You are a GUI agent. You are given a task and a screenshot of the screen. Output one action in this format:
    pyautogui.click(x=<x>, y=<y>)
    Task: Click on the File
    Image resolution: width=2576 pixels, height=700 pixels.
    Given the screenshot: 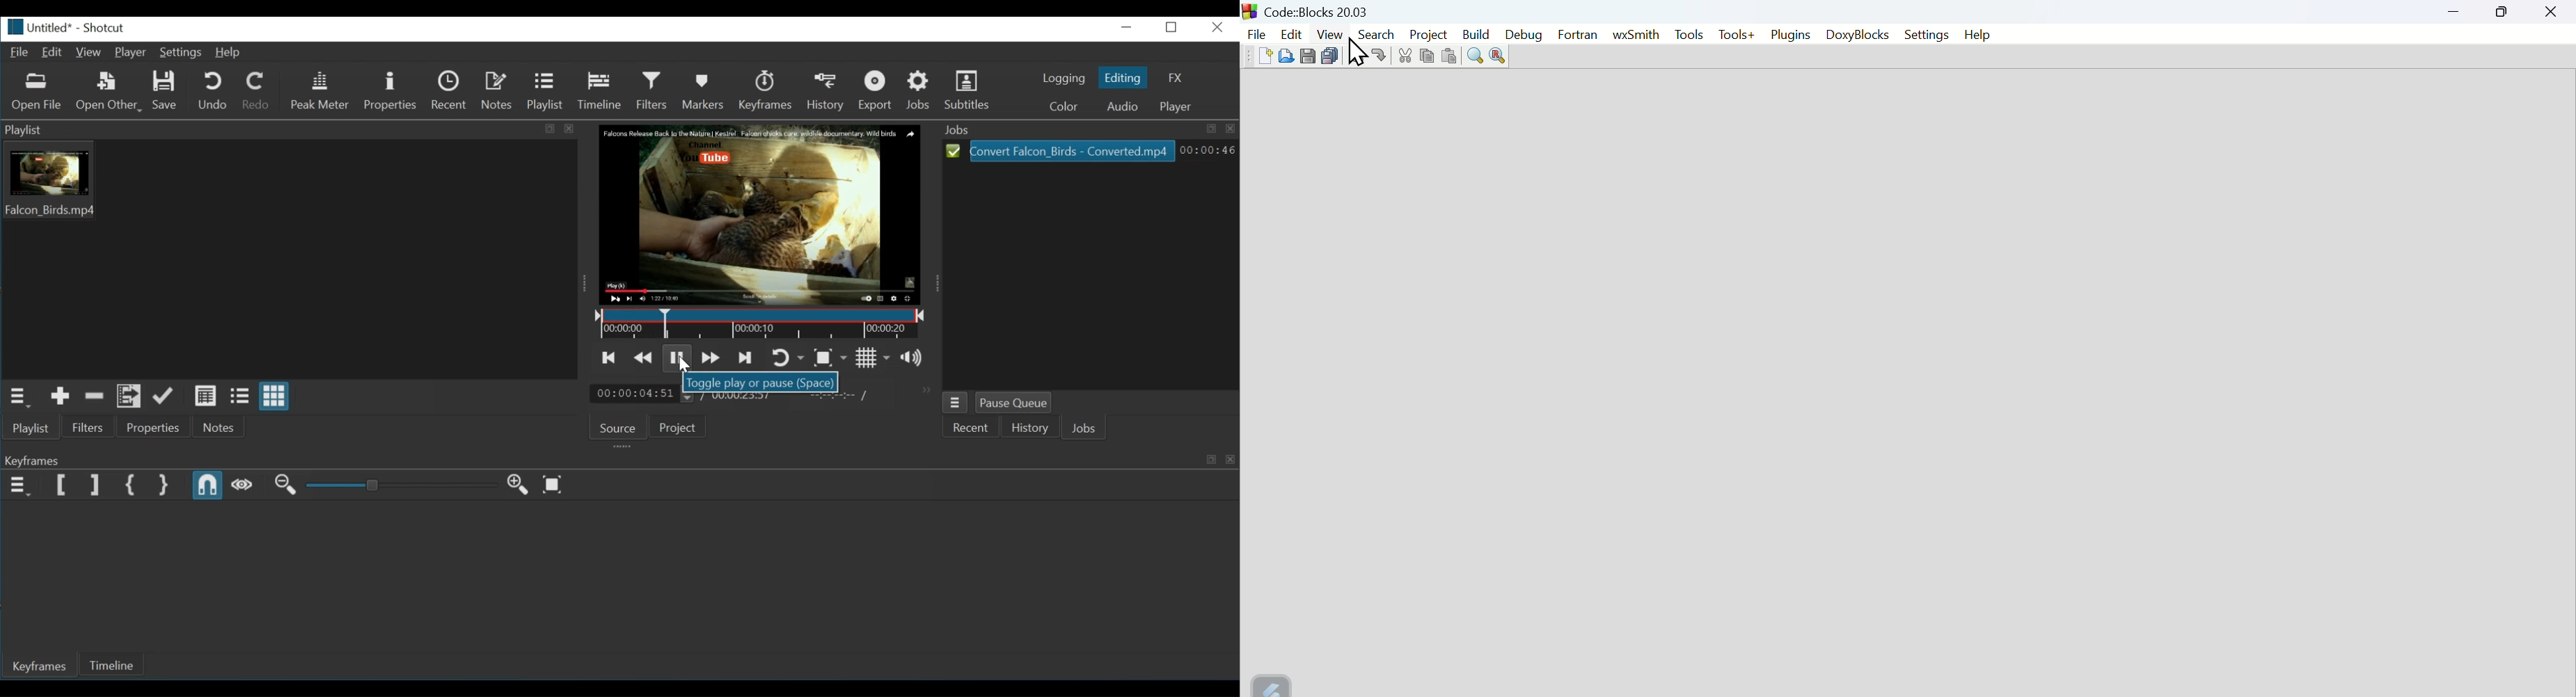 What is the action you would take?
    pyautogui.click(x=1256, y=34)
    